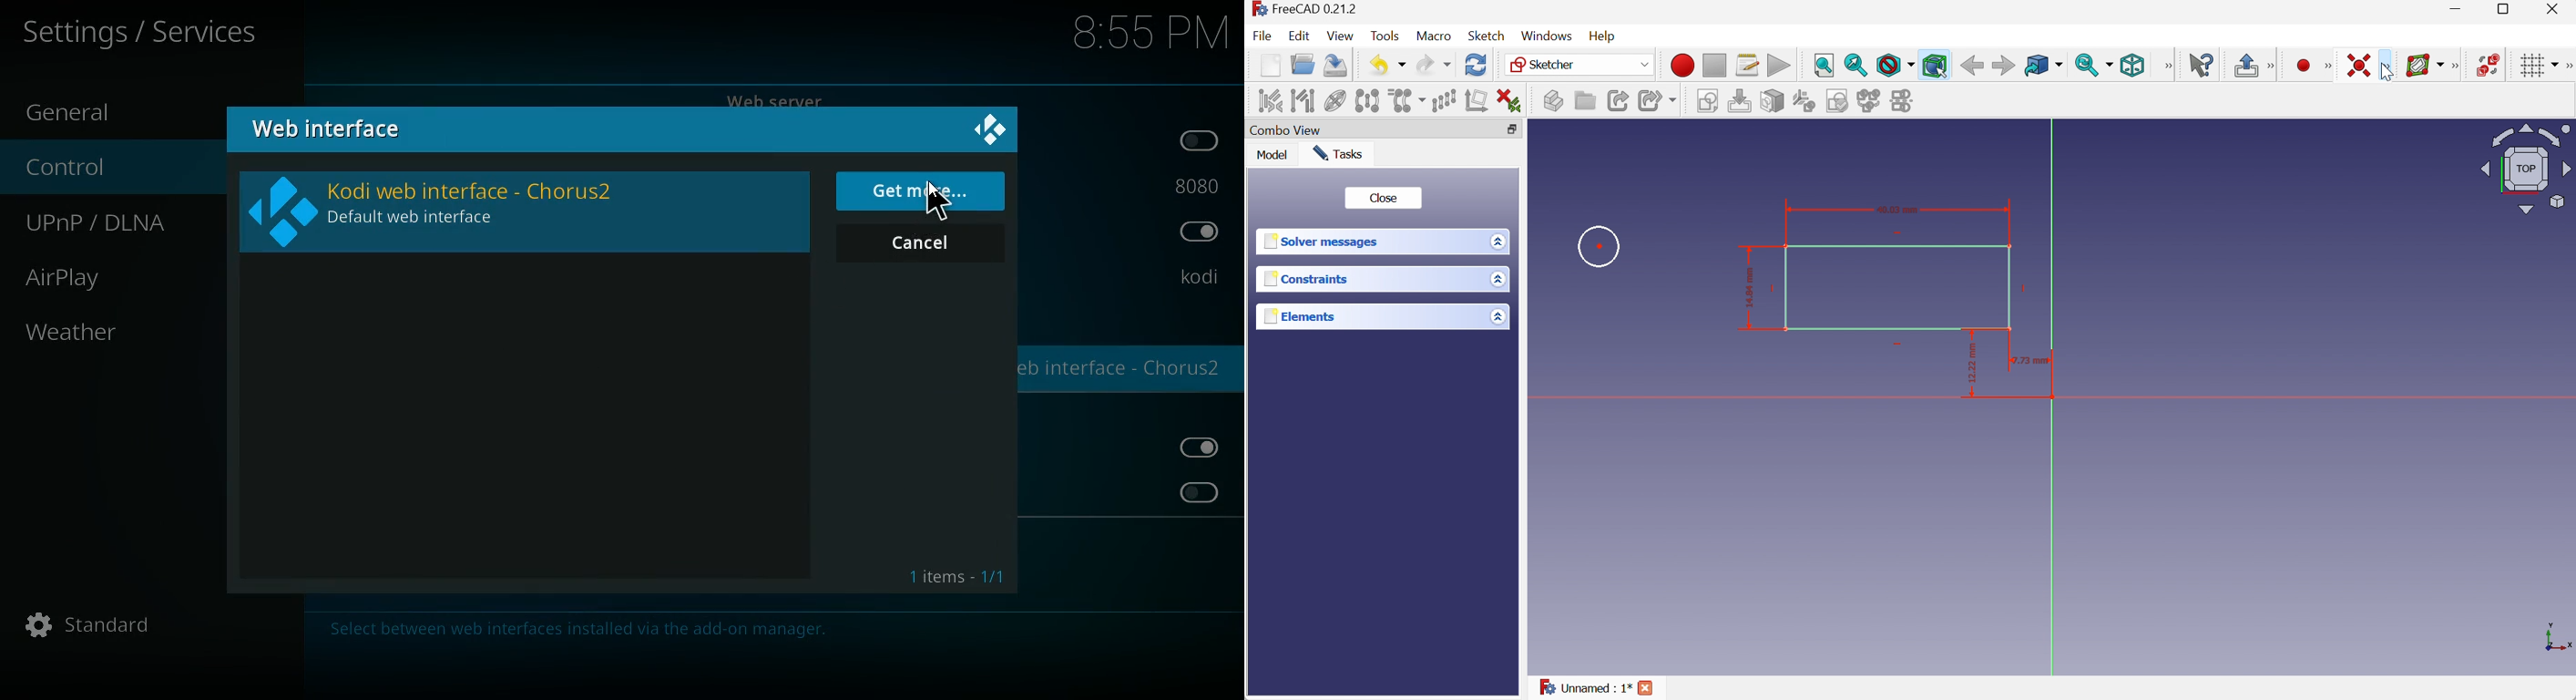 The height and width of the screenshot is (700, 2576). What do you see at coordinates (1856, 65) in the screenshot?
I see `Fit selection ` at bounding box center [1856, 65].